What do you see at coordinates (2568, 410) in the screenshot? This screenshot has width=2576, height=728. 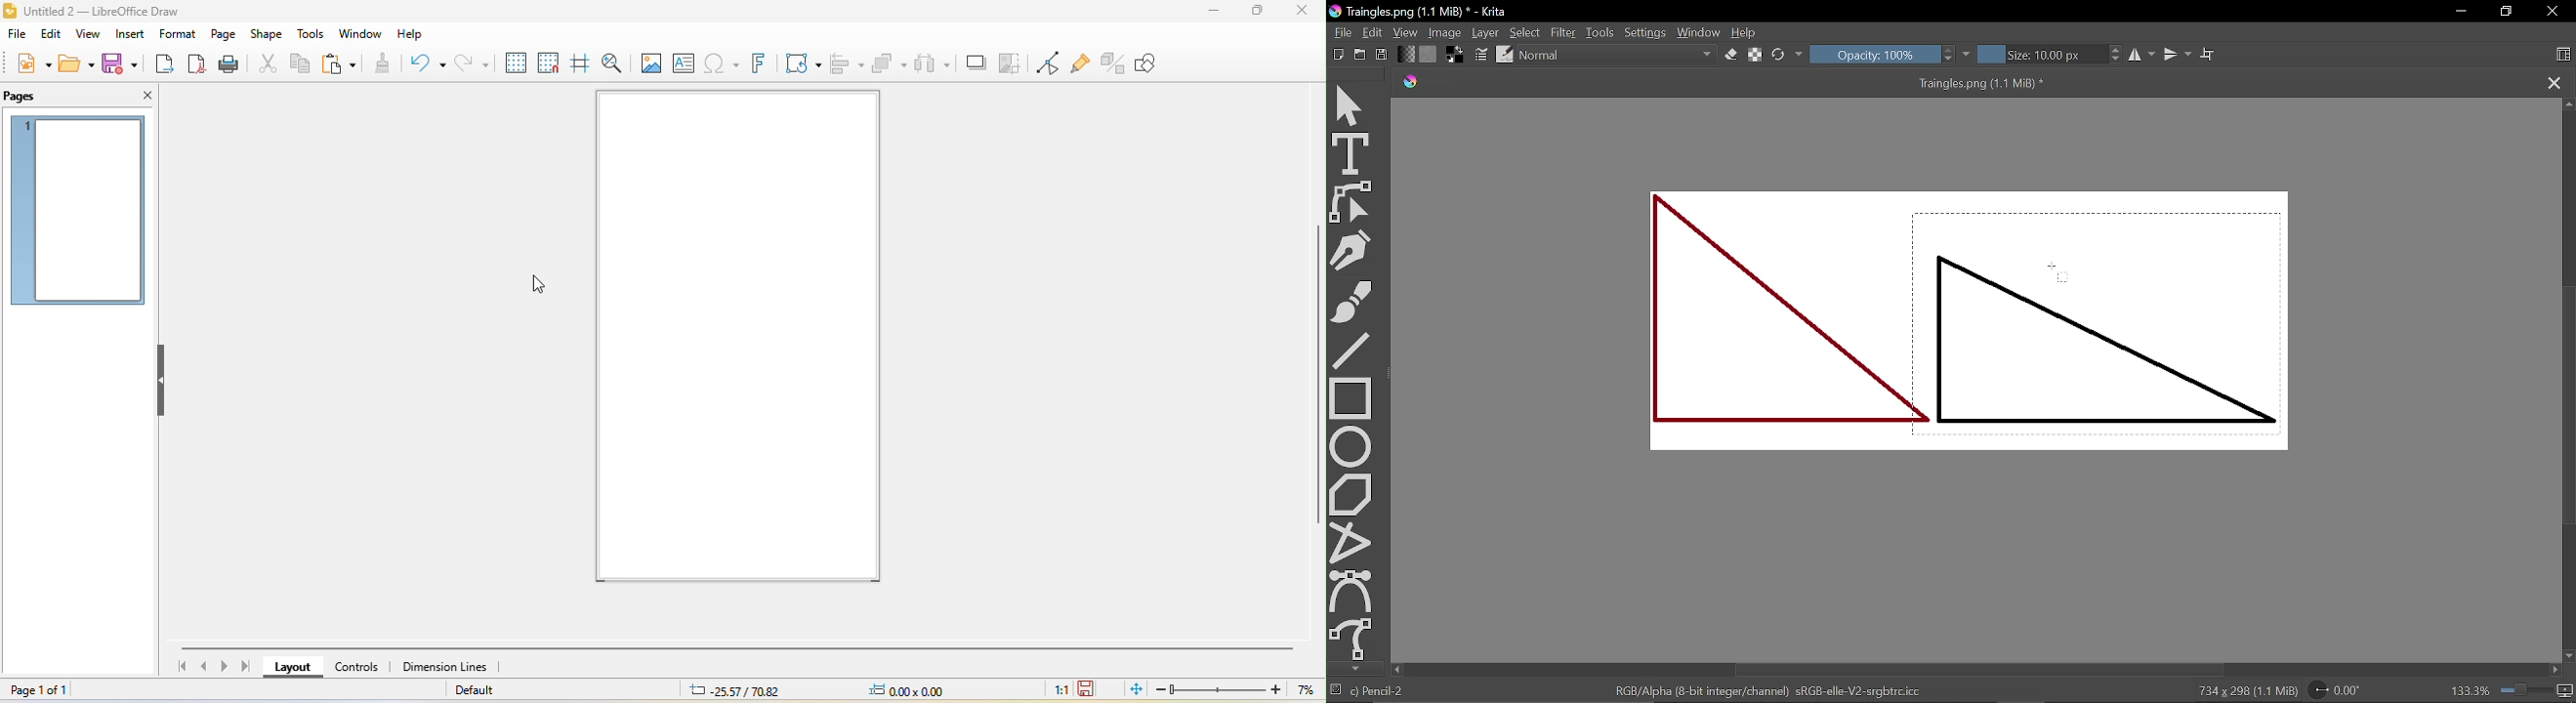 I see `Vertical scrollbar` at bounding box center [2568, 410].